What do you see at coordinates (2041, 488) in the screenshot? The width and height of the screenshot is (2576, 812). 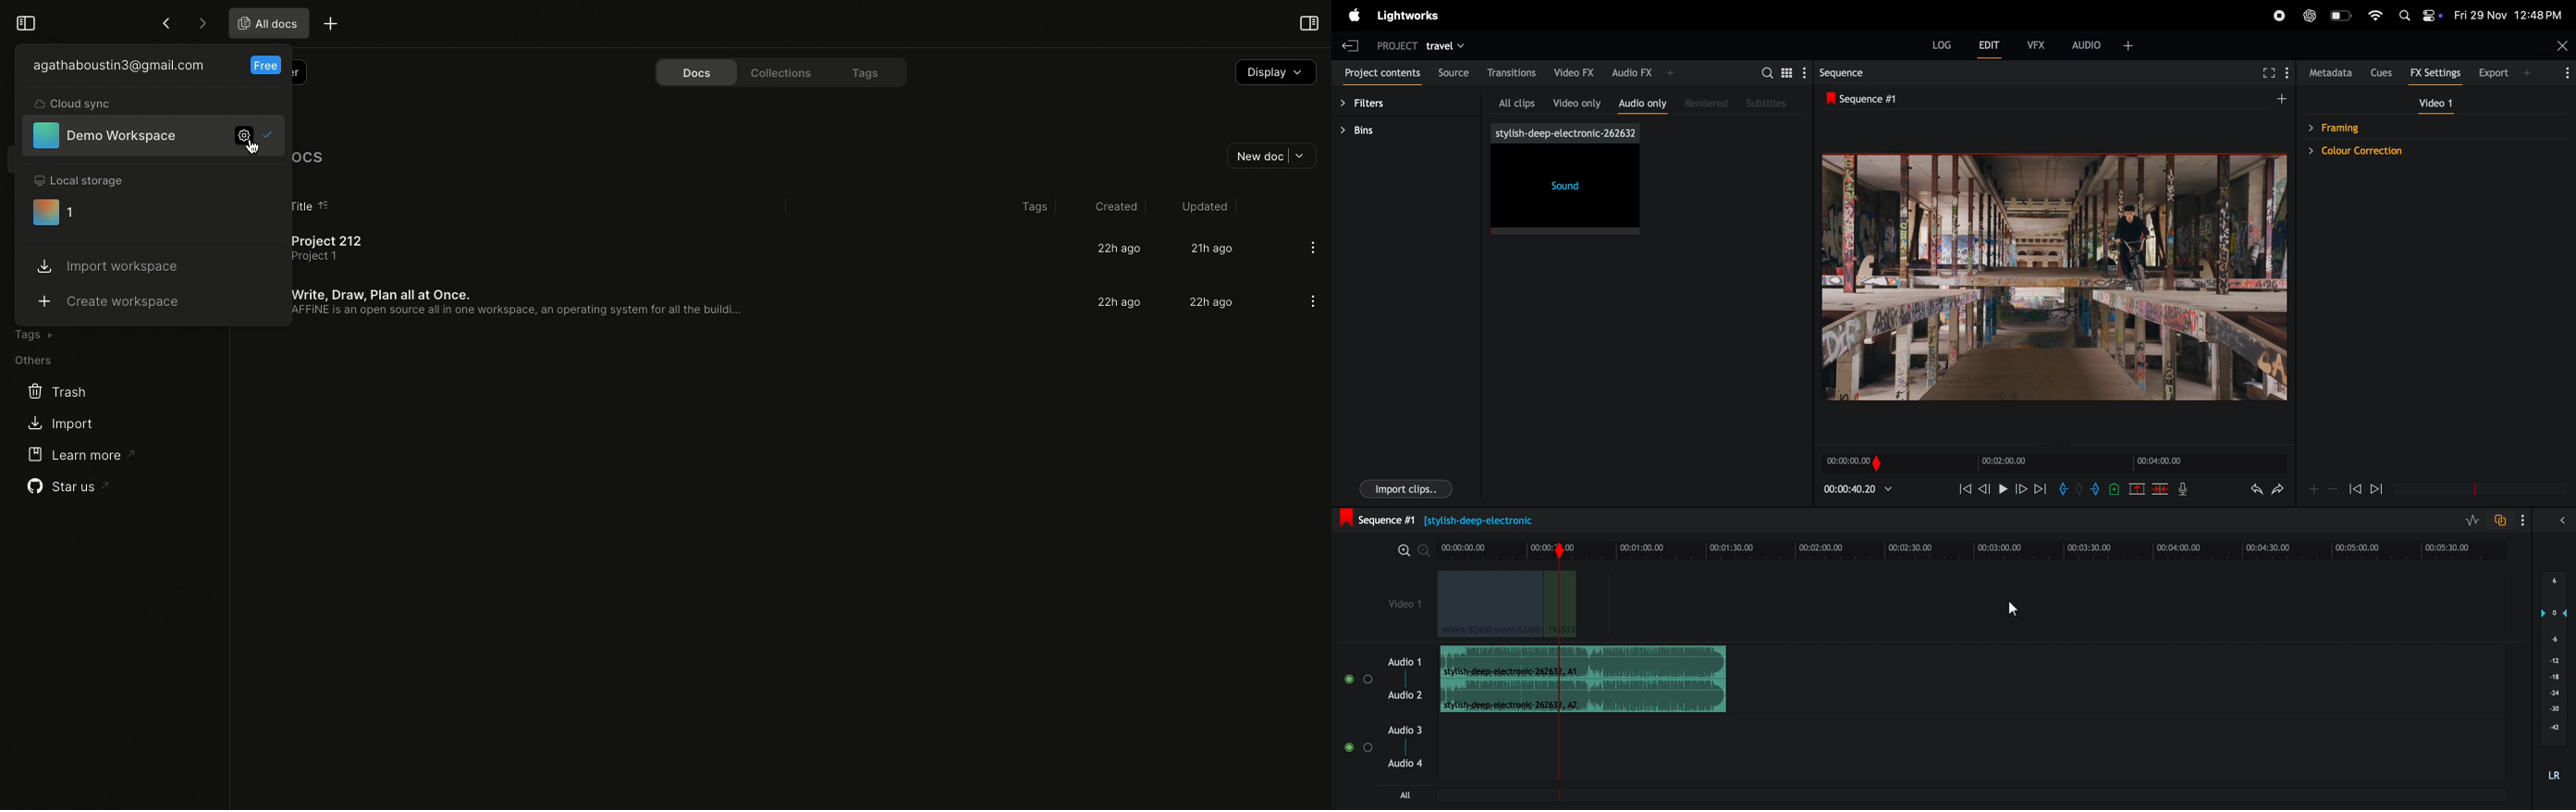 I see `next` at bounding box center [2041, 488].